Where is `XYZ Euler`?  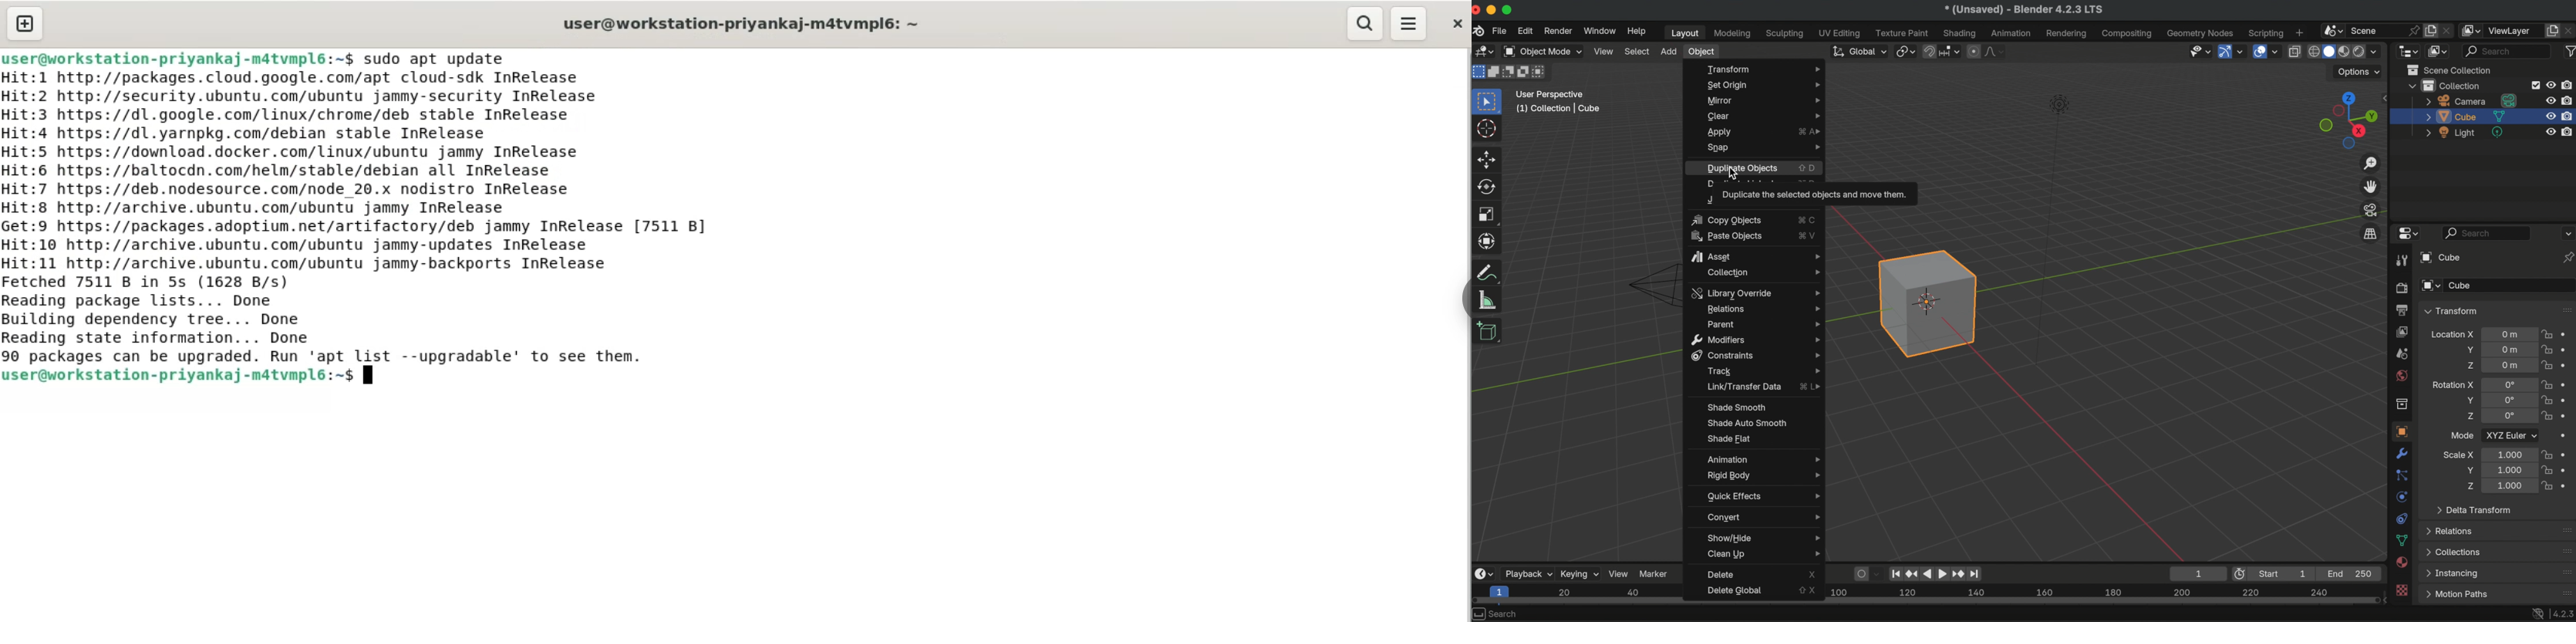 XYZ Euler is located at coordinates (2511, 435).